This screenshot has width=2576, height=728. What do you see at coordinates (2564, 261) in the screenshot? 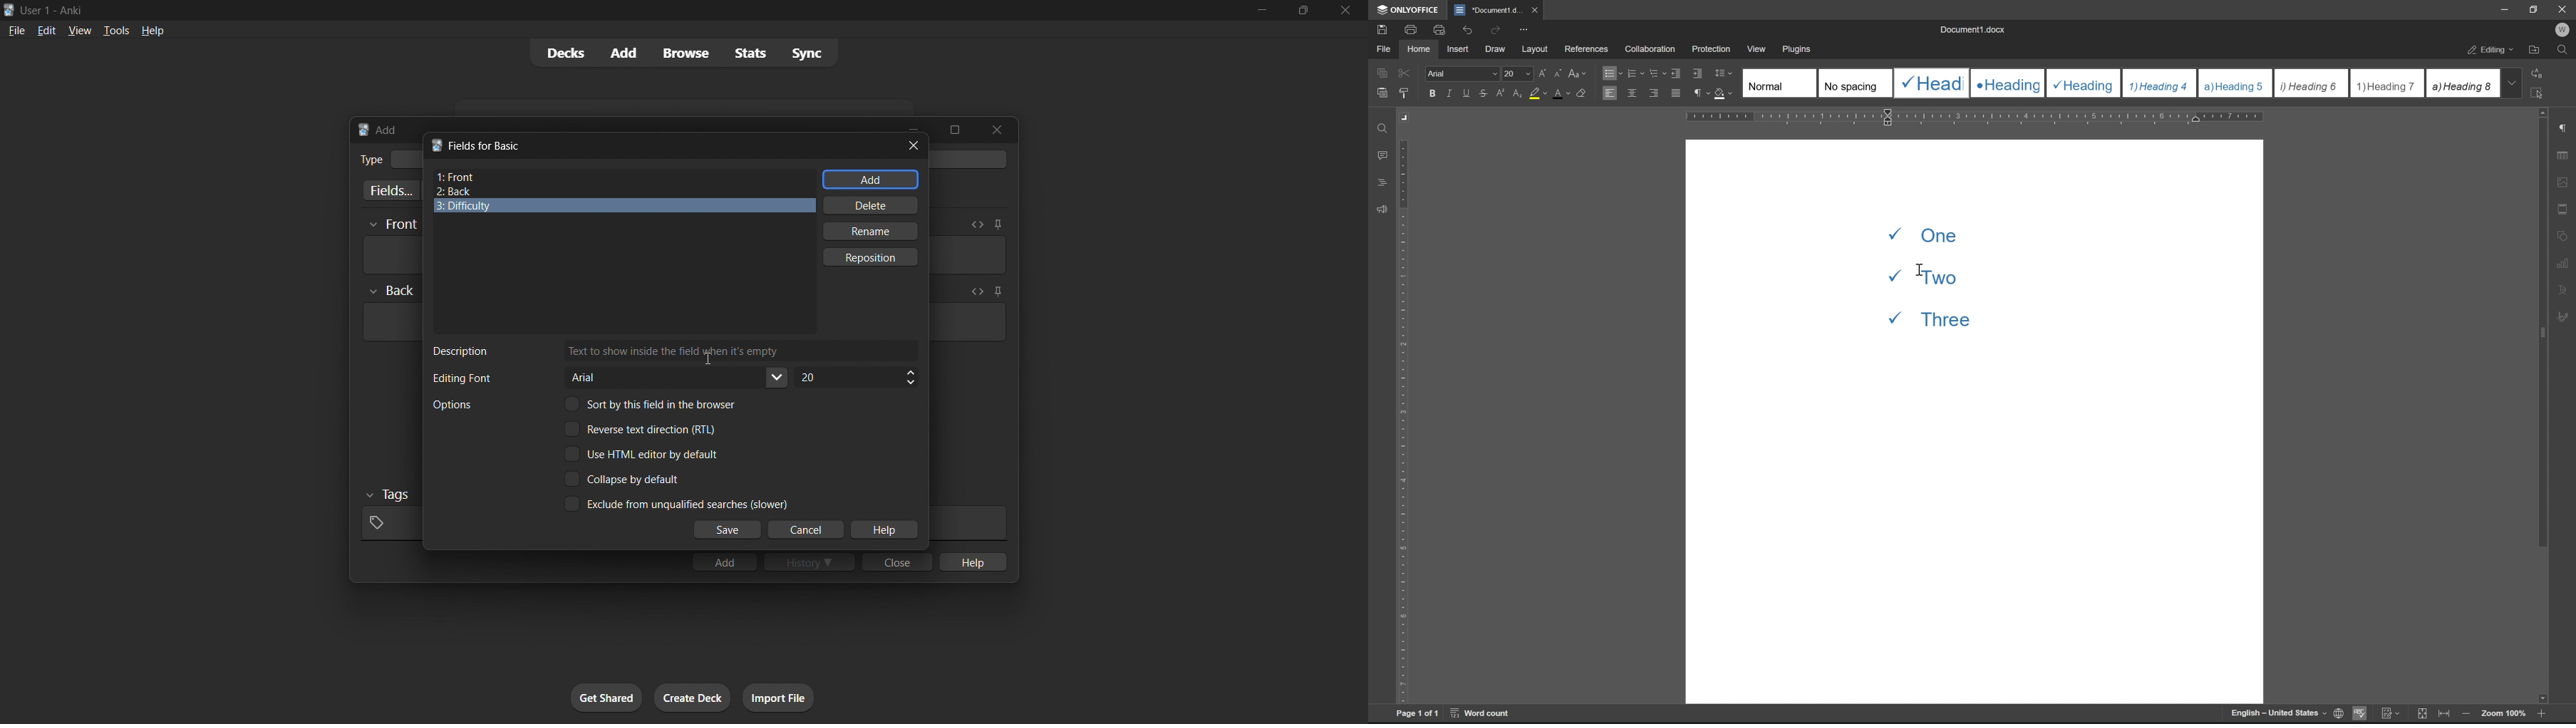
I see `chart settings` at bounding box center [2564, 261].